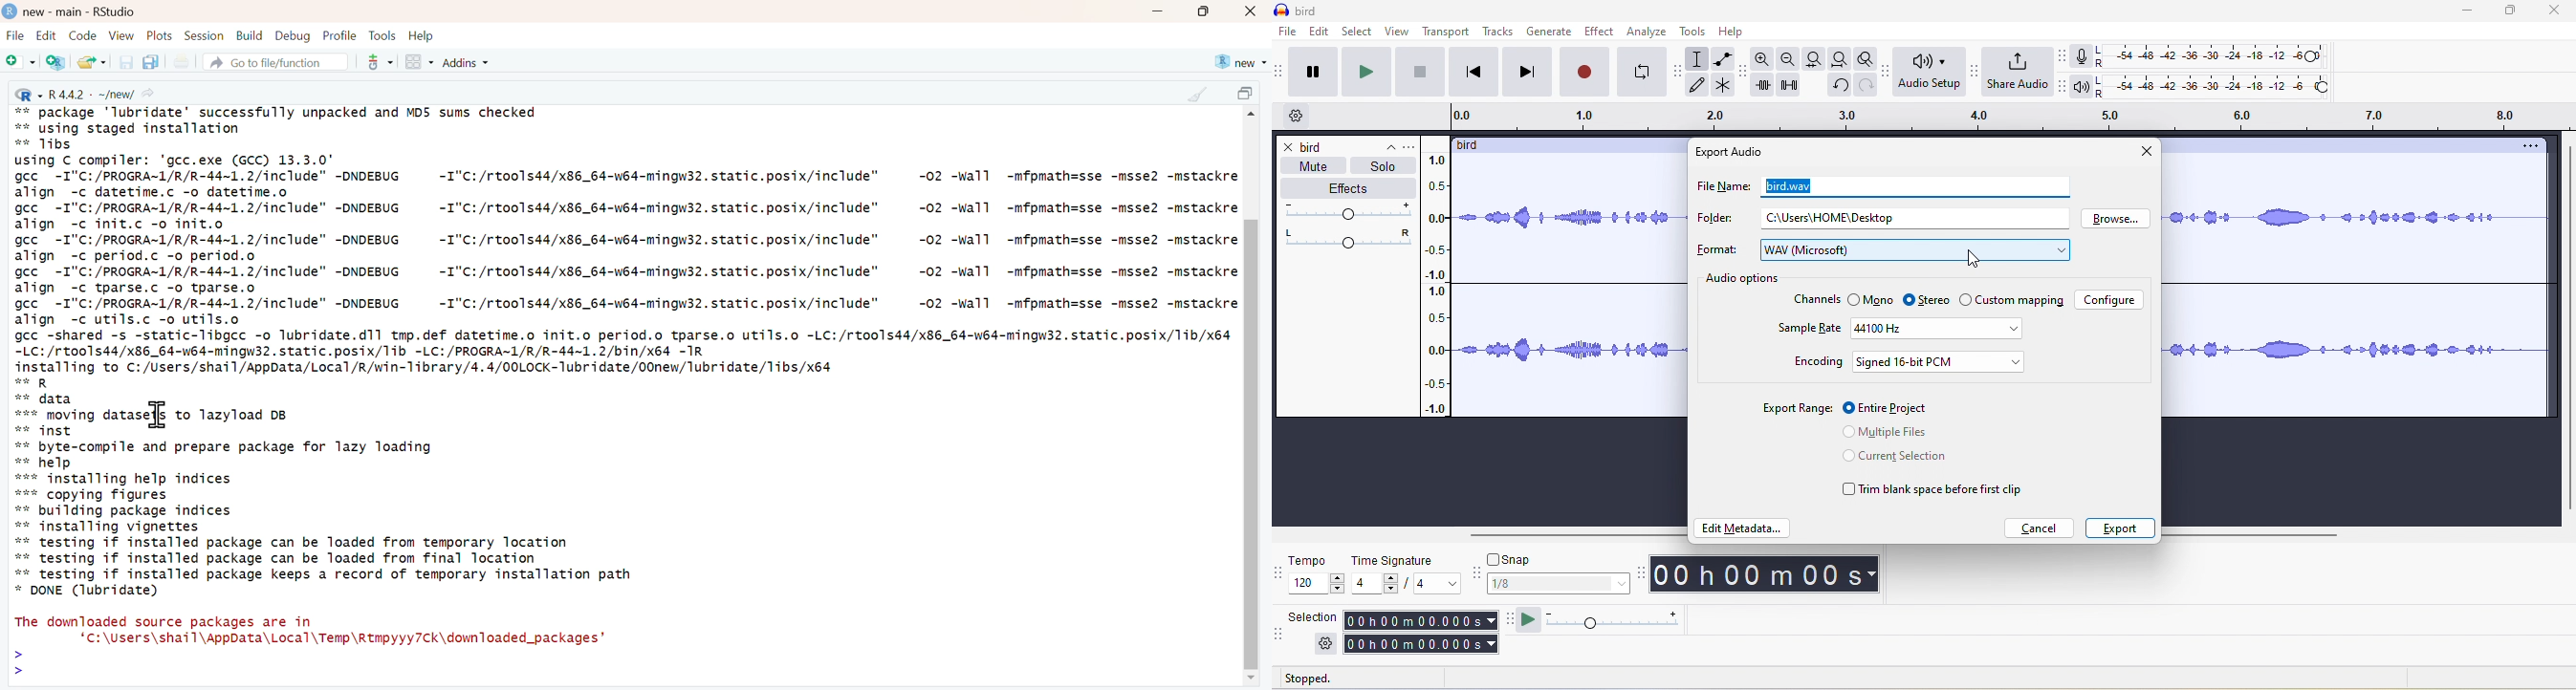 The width and height of the screenshot is (2576, 700). I want to click on Profile, so click(340, 35).